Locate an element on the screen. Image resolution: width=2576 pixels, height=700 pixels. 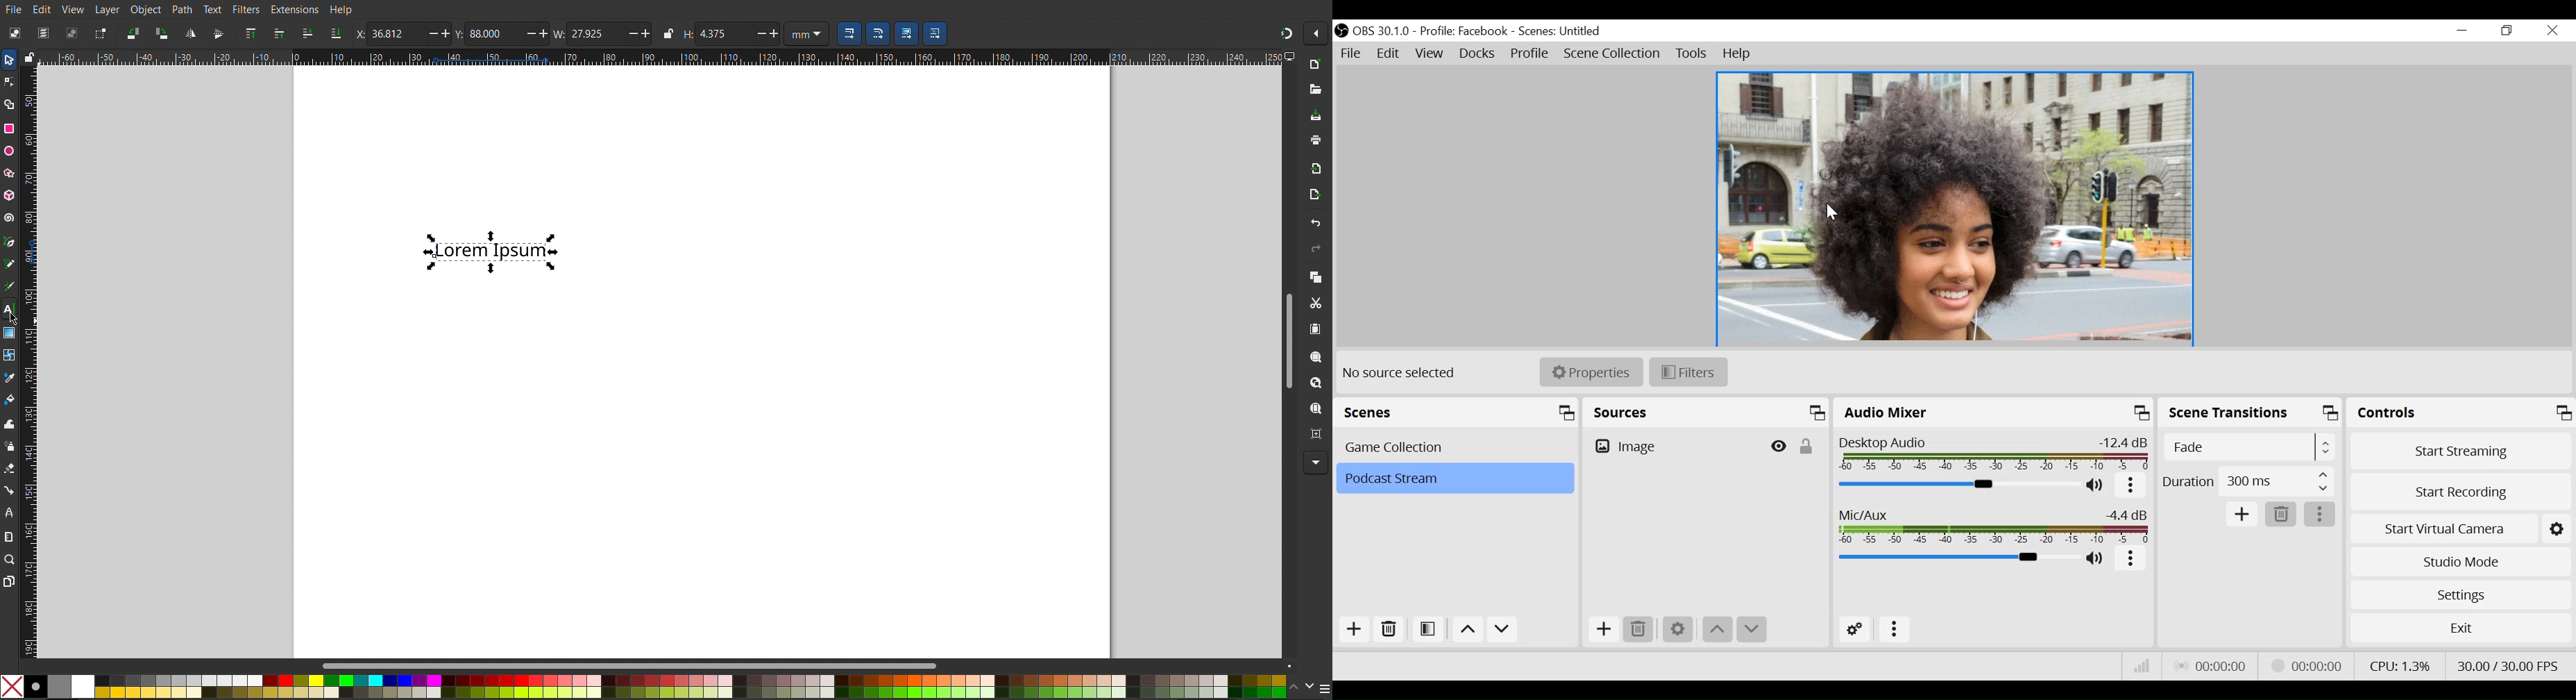
Add  is located at coordinates (1354, 629).